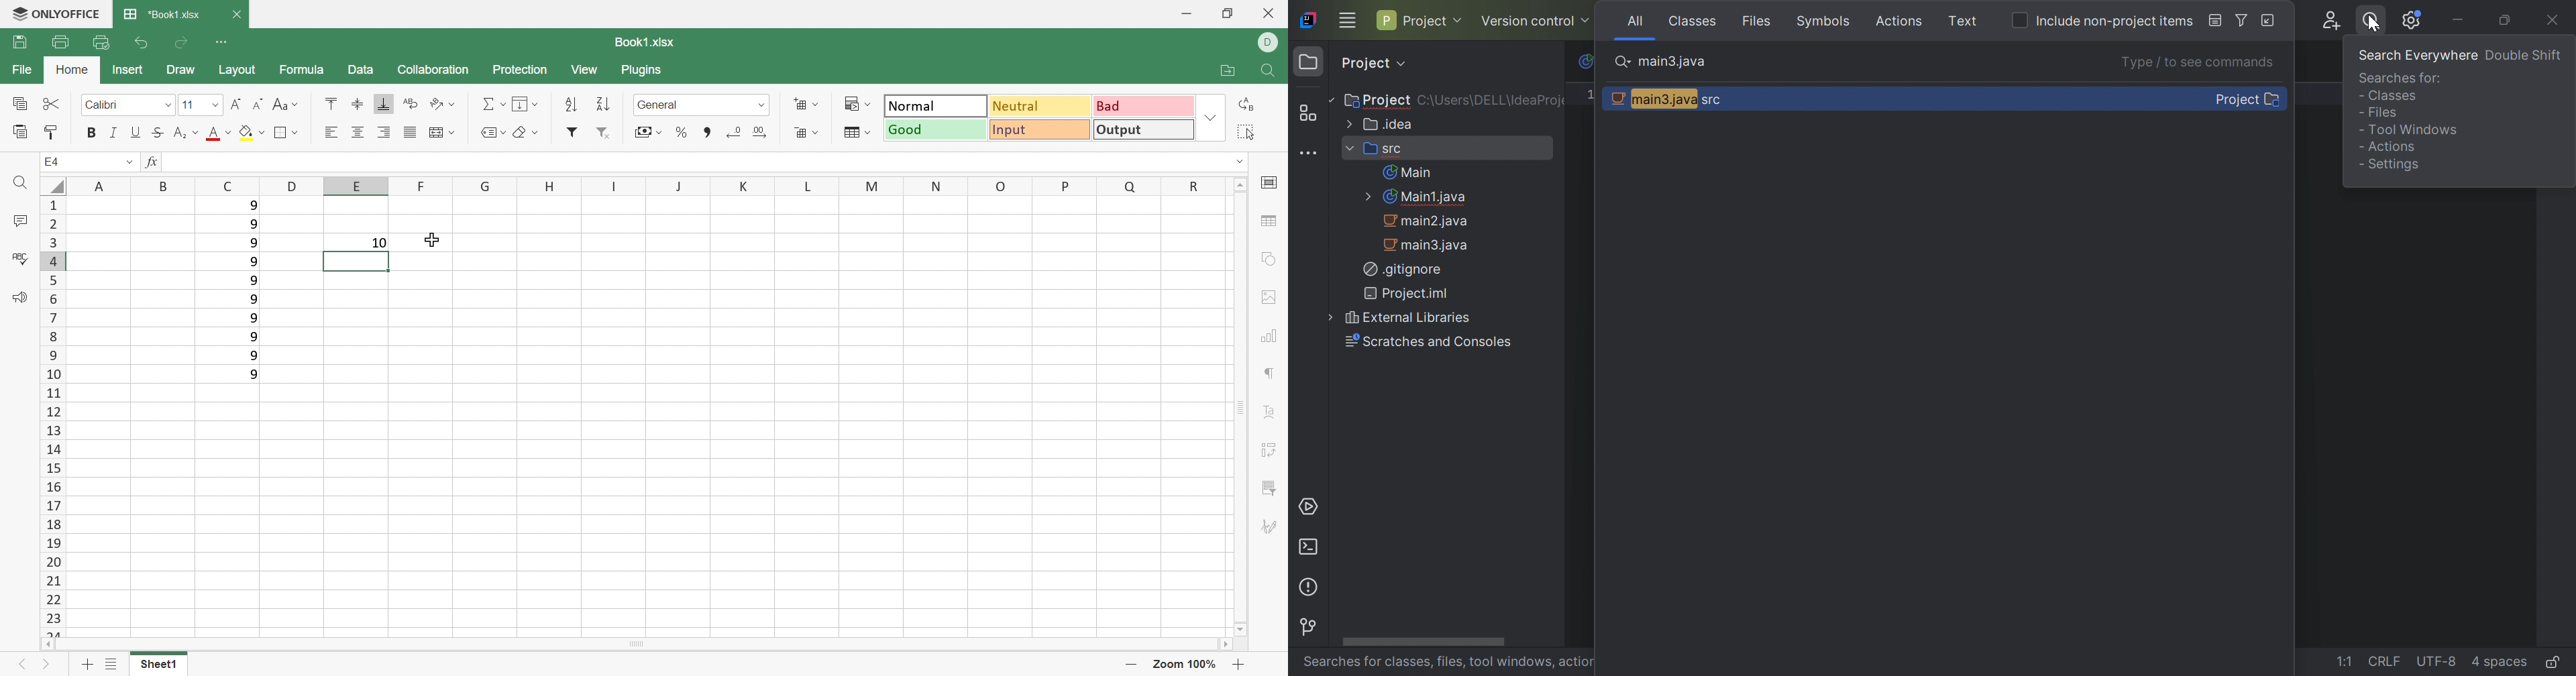  I want to click on Checkbox, so click(2021, 19).